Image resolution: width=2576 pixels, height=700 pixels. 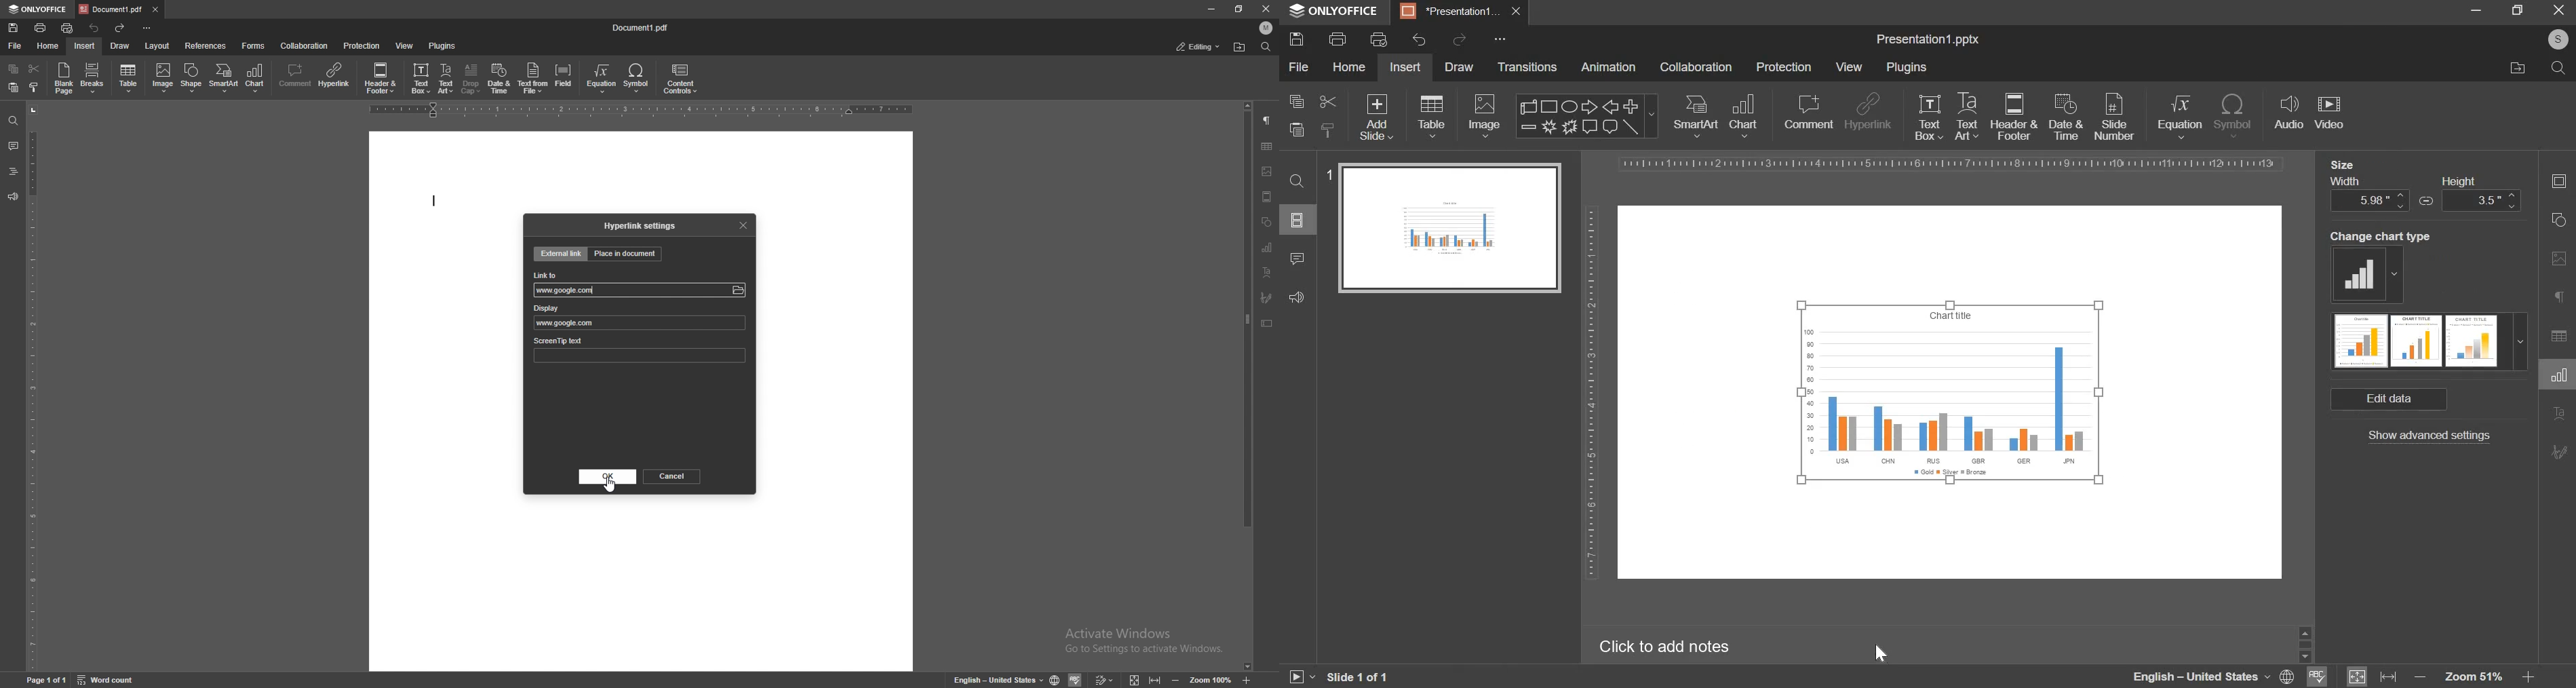 I want to click on scroll bar, so click(x=2305, y=642).